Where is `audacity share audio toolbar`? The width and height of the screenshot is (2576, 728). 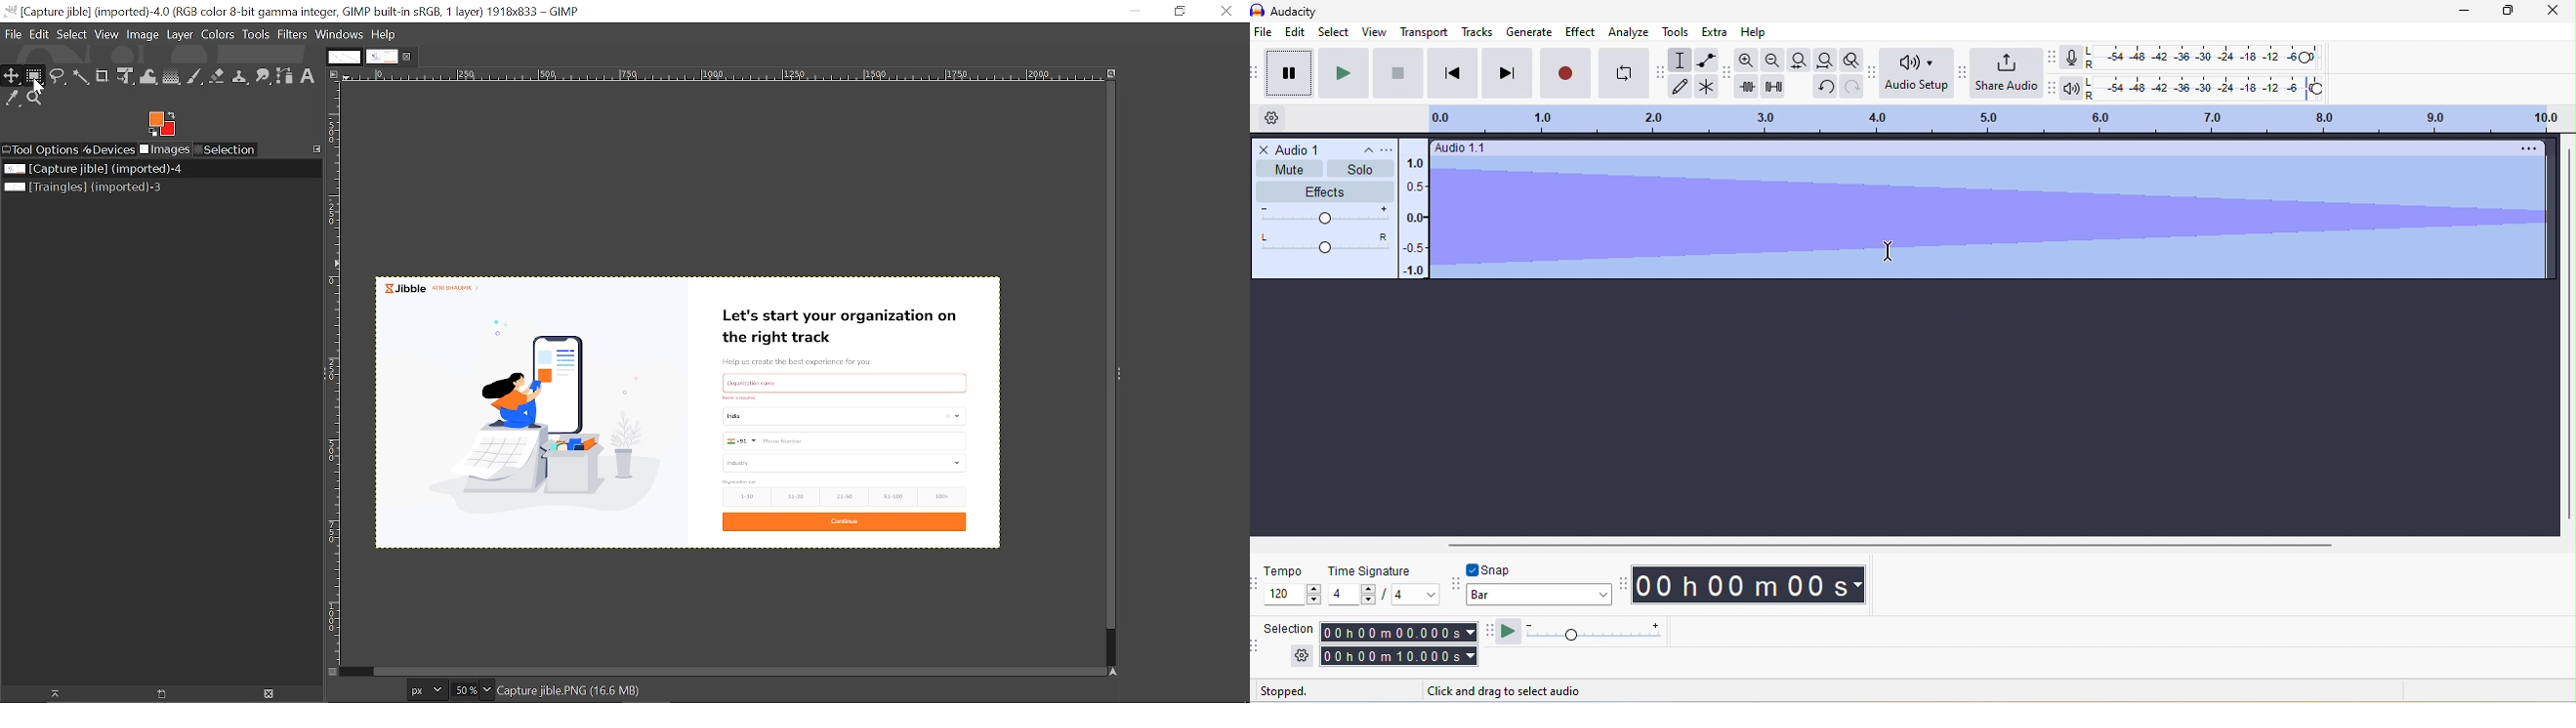 audacity share audio toolbar is located at coordinates (1967, 78).